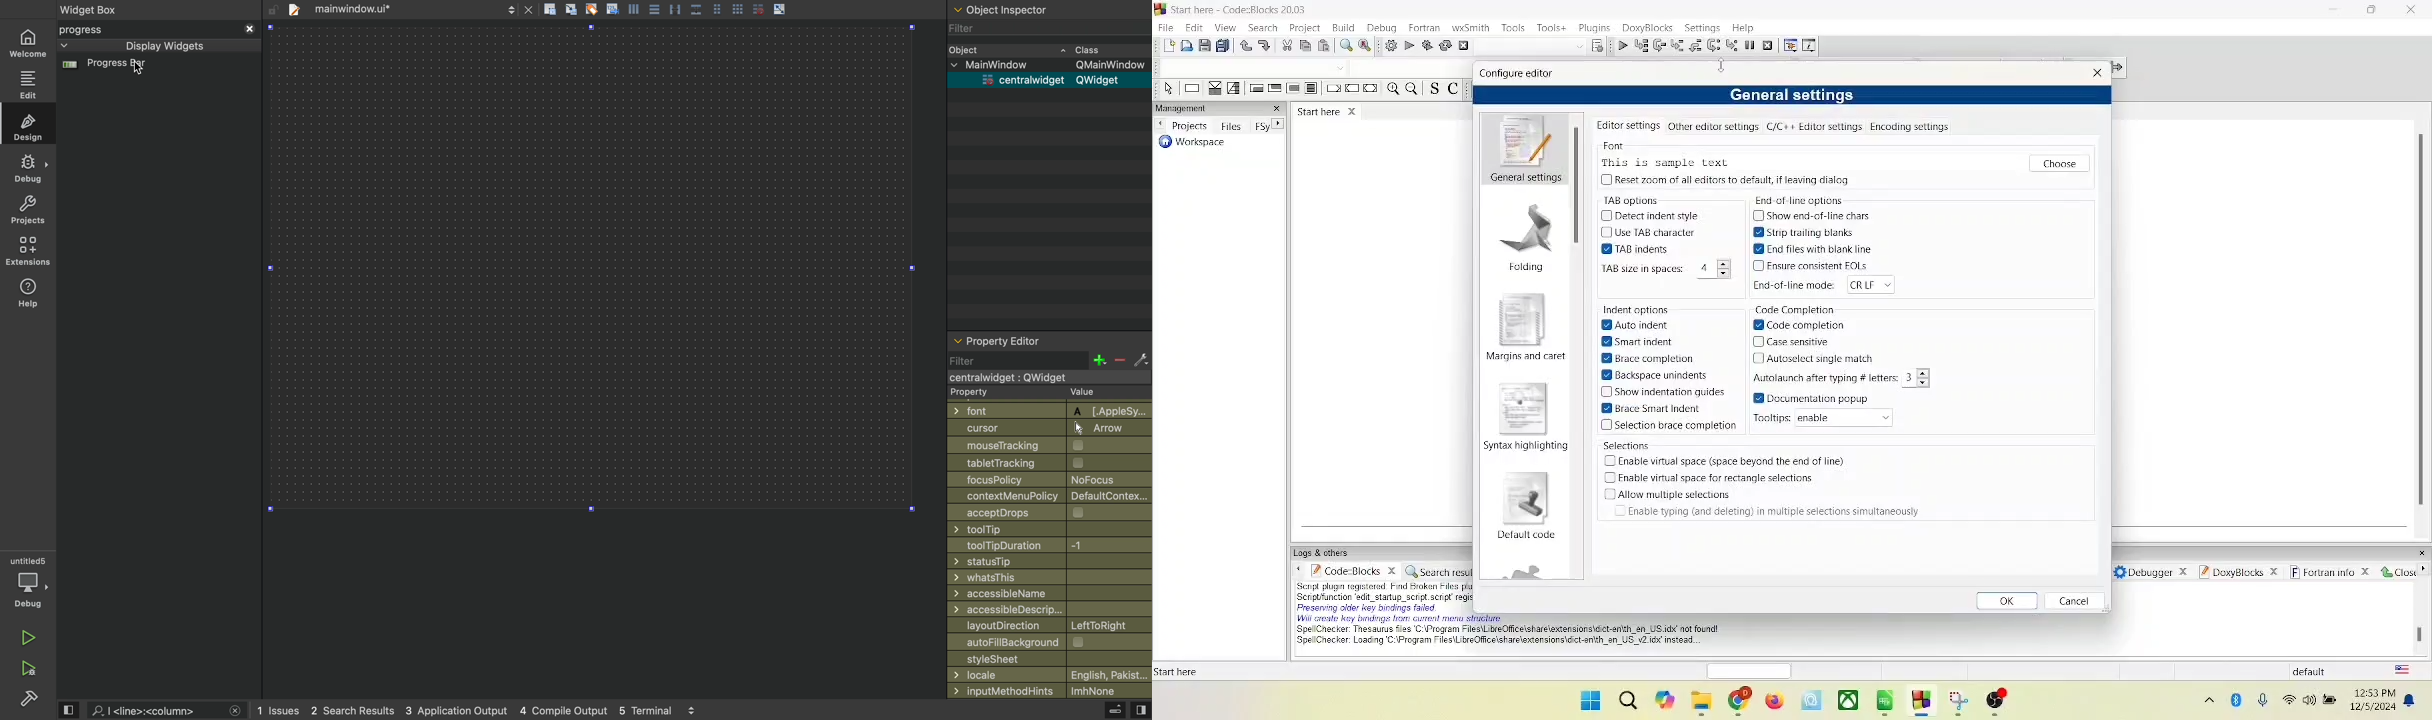 This screenshot has height=728, width=2436. What do you see at coordinates (1515, 27) in the screenshot?
I see `tools` at bounding box center [1515, 27].